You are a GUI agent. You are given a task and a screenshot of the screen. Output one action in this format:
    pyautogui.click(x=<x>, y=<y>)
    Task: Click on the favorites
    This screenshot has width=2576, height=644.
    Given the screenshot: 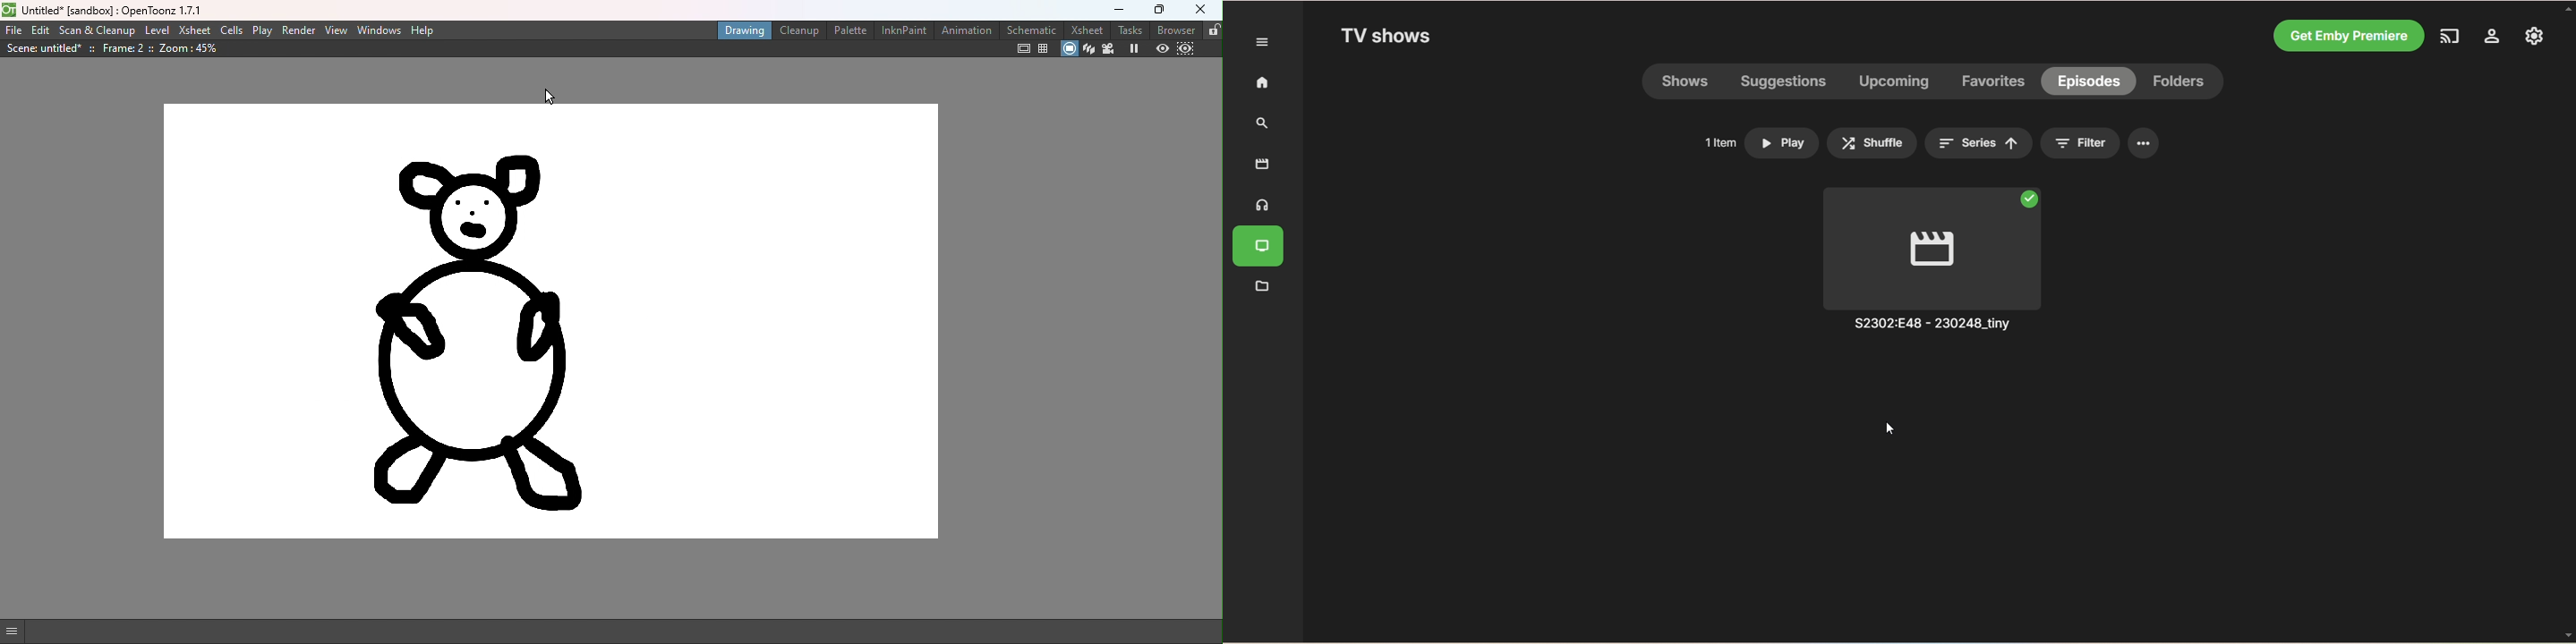 What is the action you would take?
    pyautogui.click(x=1995, y=82)
    